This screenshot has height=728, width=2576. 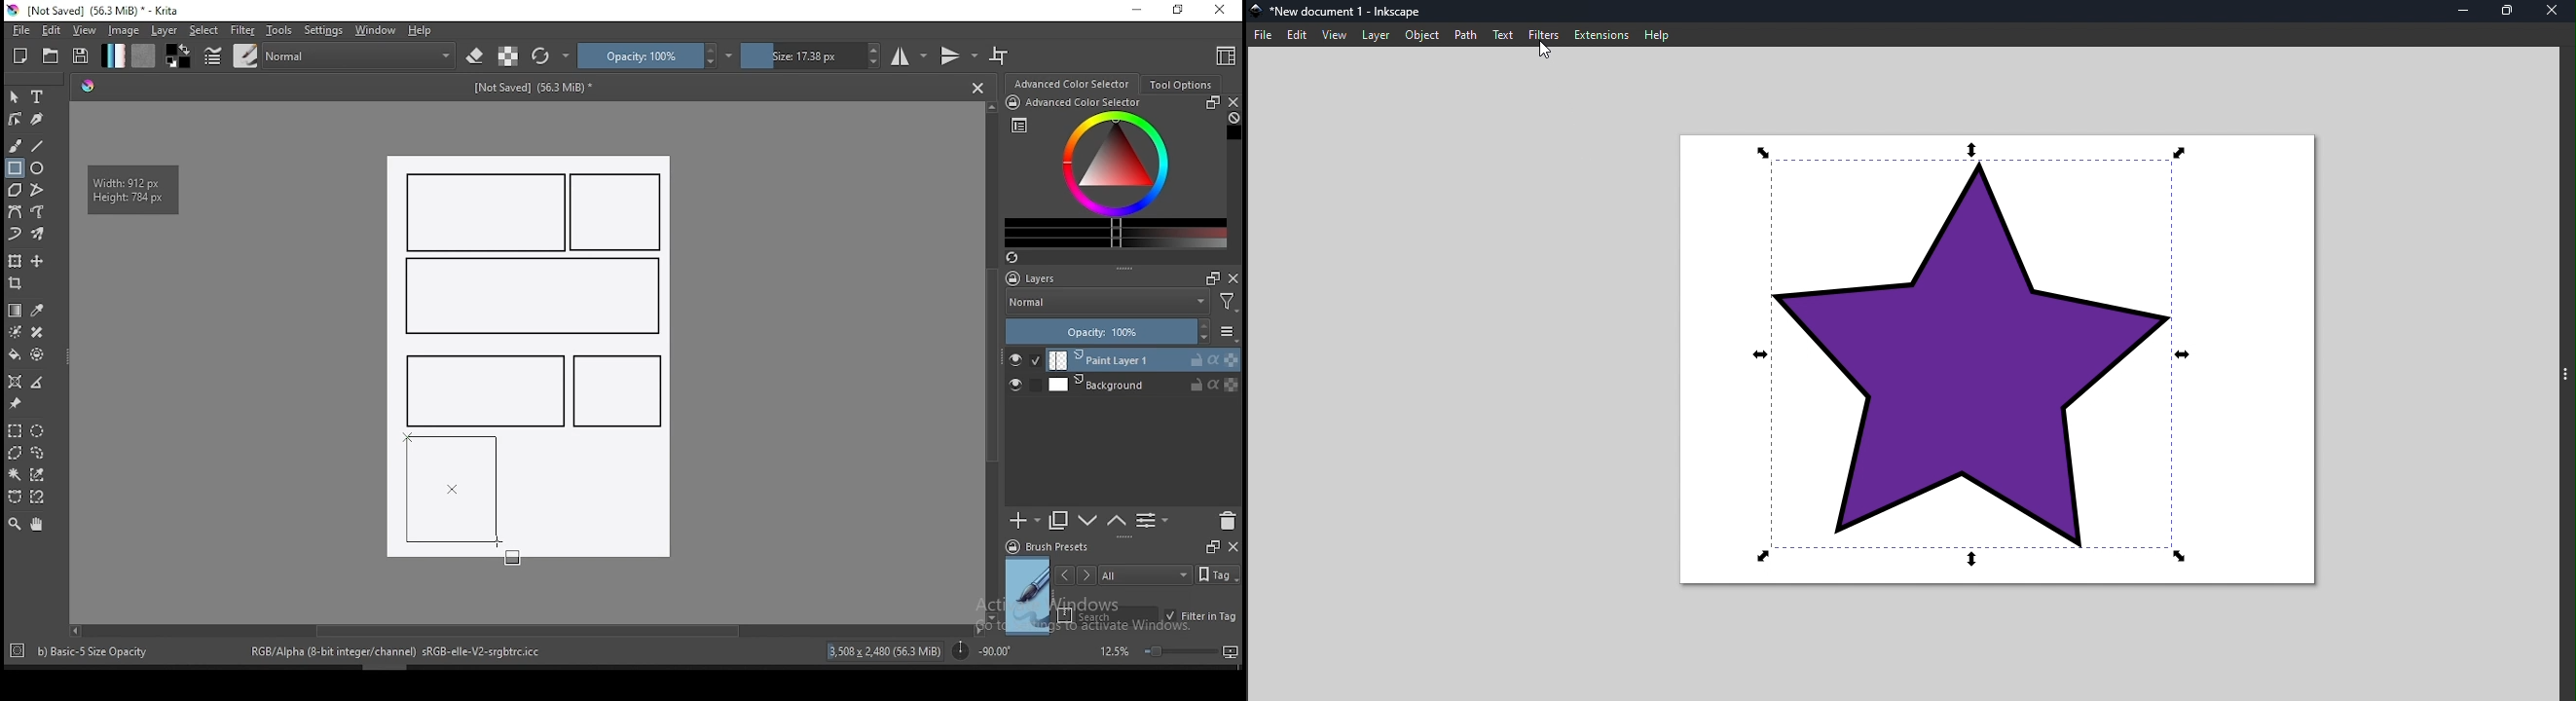 What do you see at coordinates (88, 86) in the screenshot?
I see `Hue` at bounding box center [88, 86].